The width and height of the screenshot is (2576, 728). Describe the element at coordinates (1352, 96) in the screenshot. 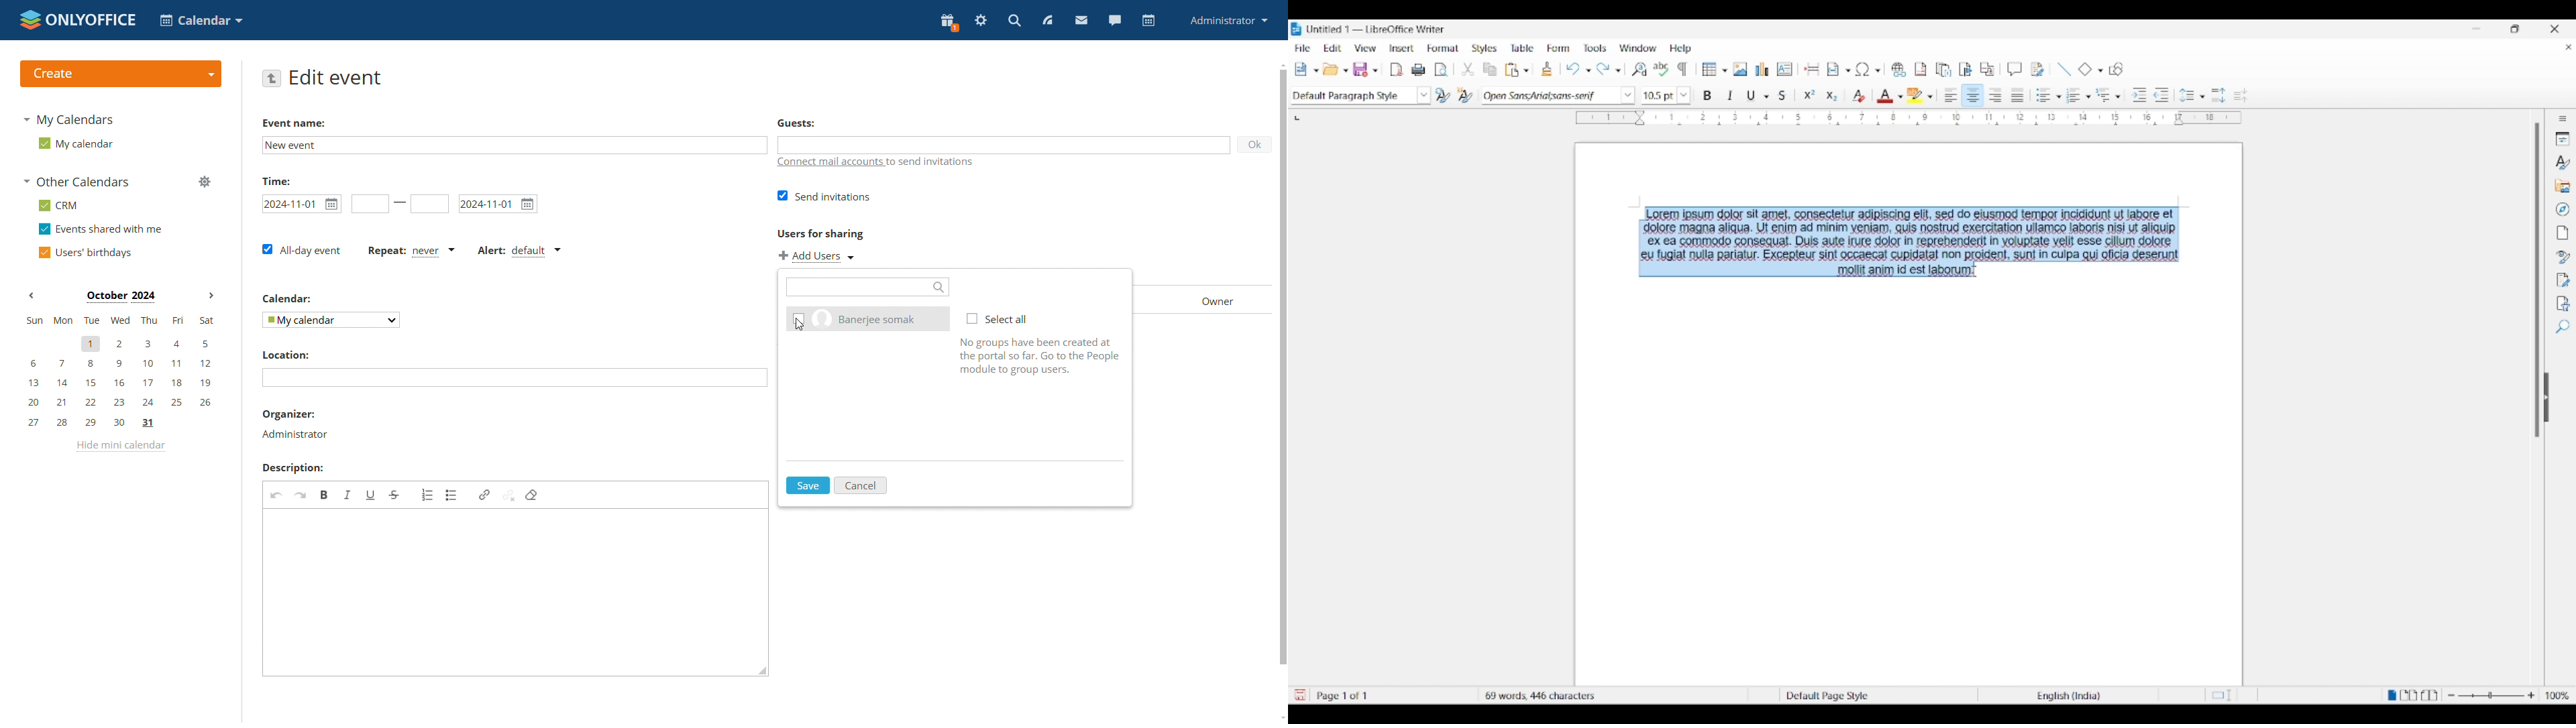

I see `Manually enter paragraph style` at that location.